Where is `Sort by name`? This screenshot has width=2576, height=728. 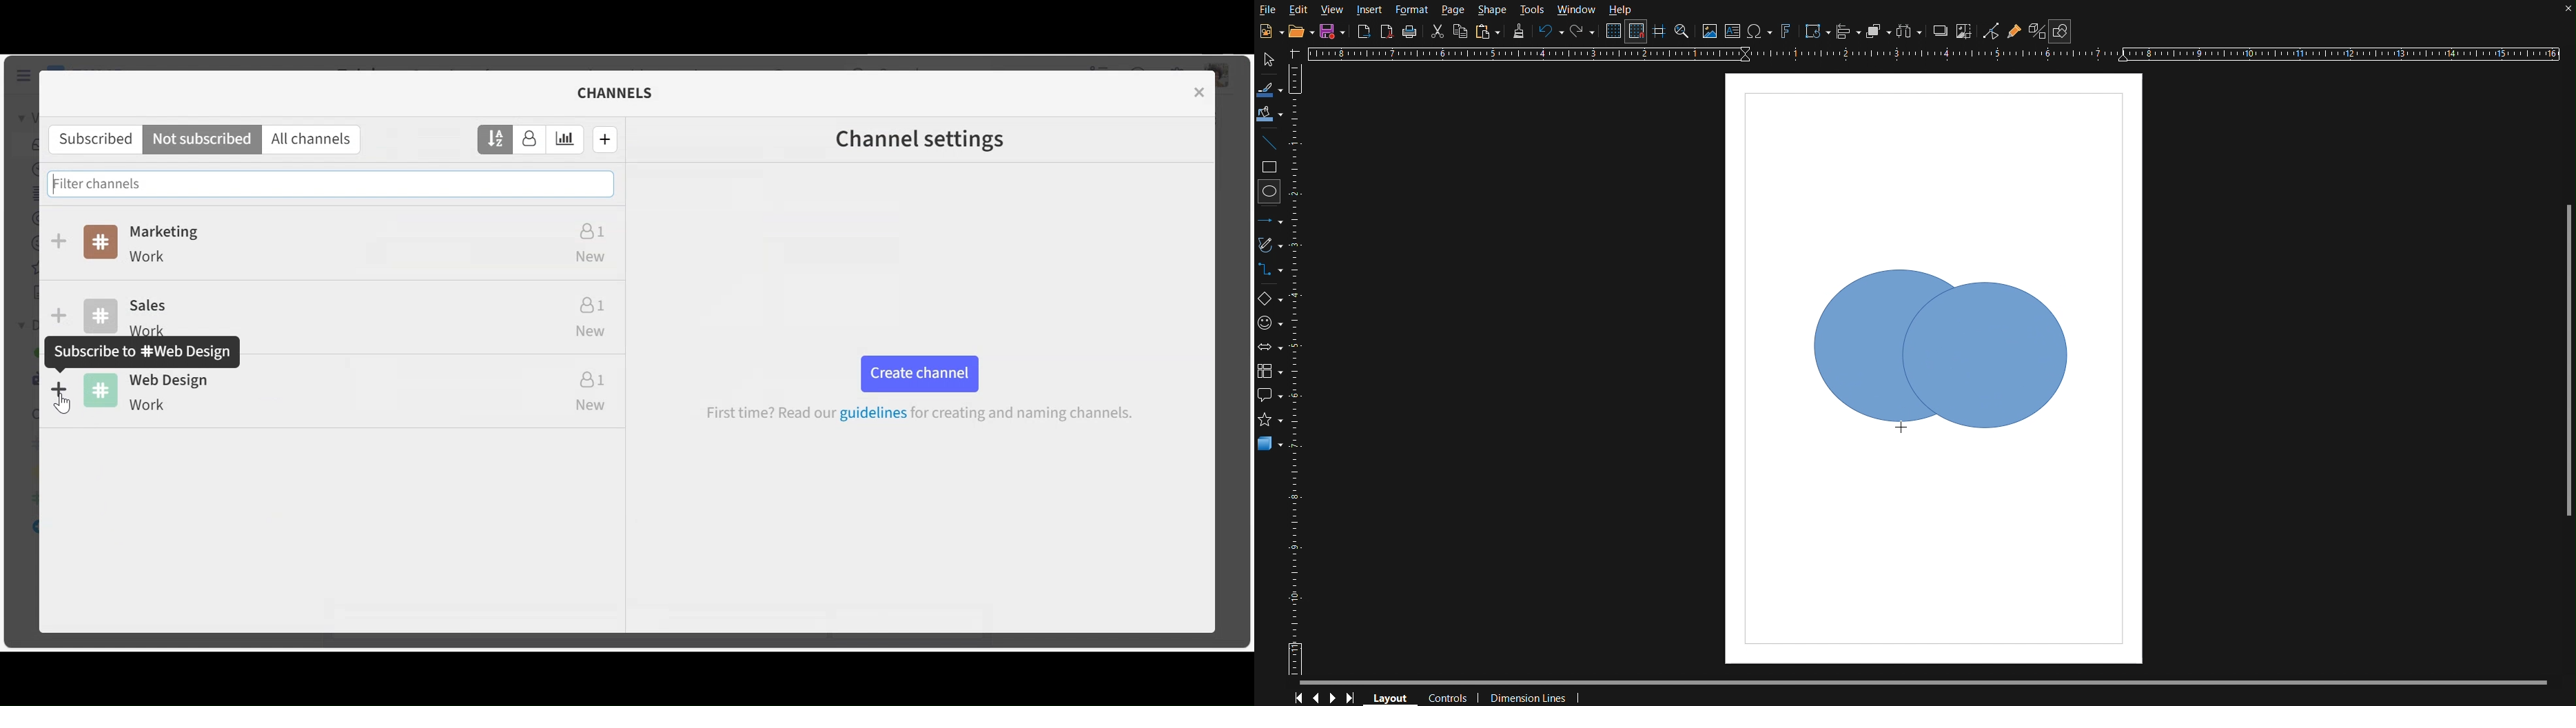 Sort by name is located at coordinates (495, 139).